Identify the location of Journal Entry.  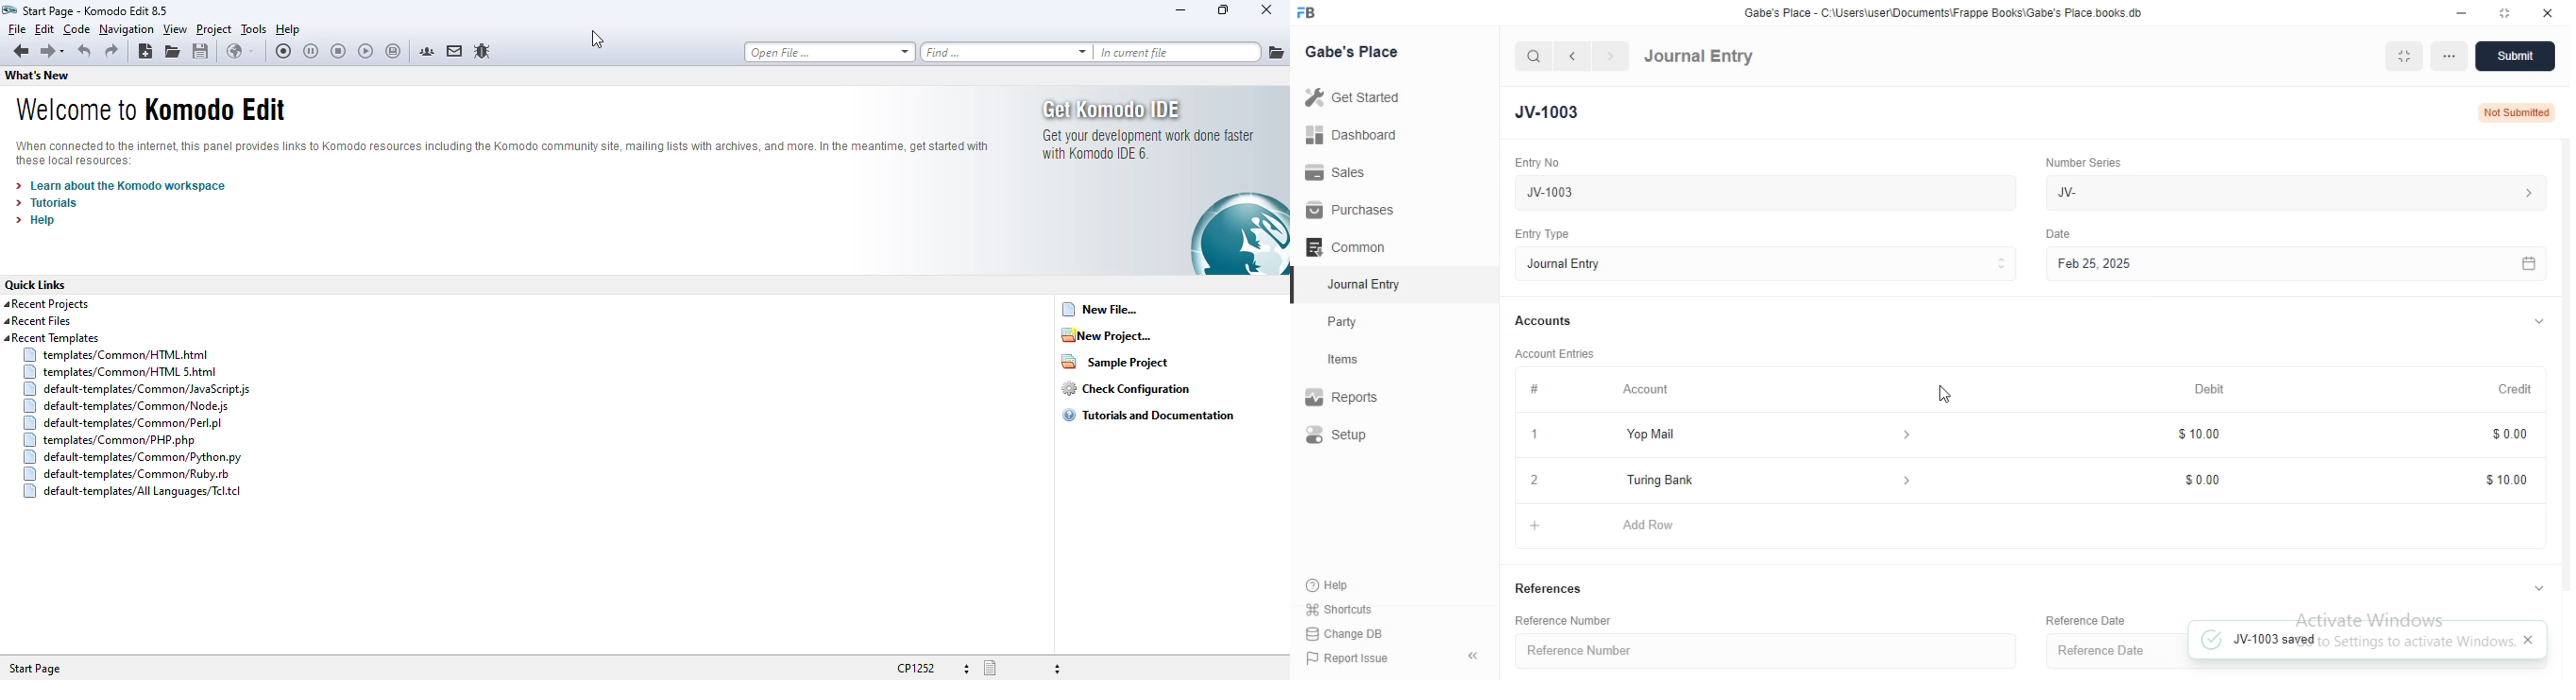
(1700, 57).